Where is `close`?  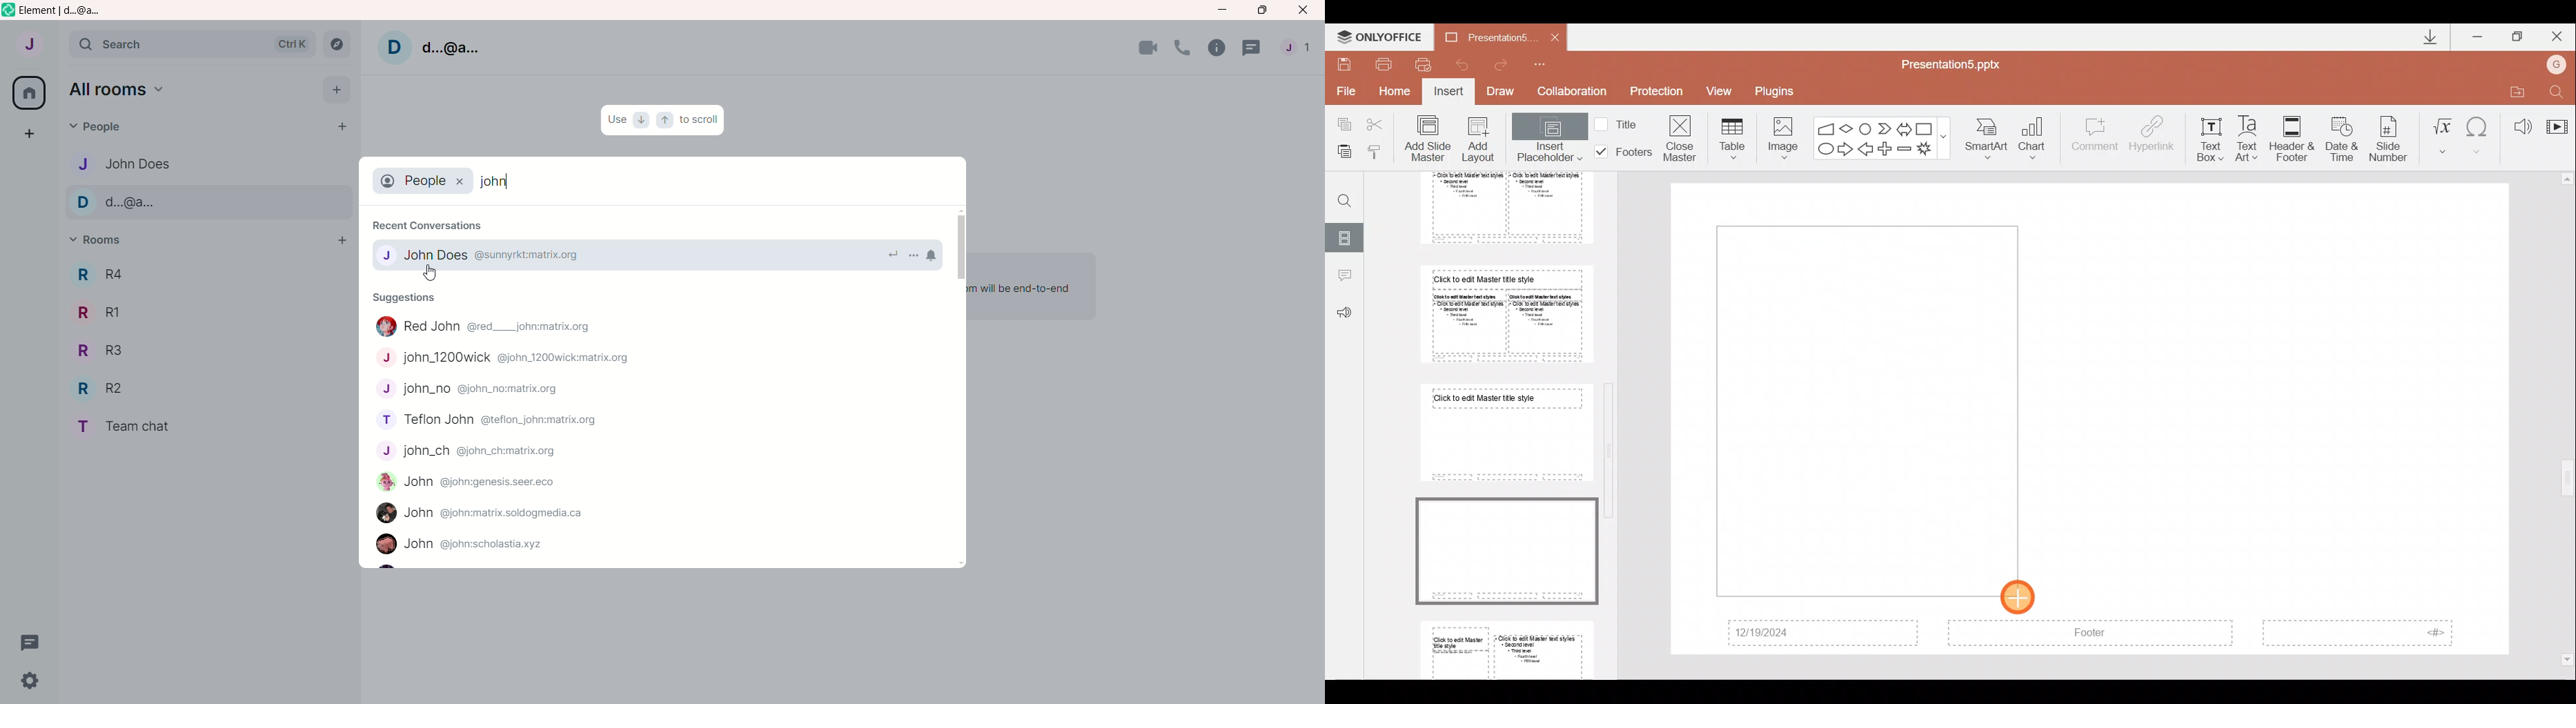 close is located at coordinates (1305, 10).